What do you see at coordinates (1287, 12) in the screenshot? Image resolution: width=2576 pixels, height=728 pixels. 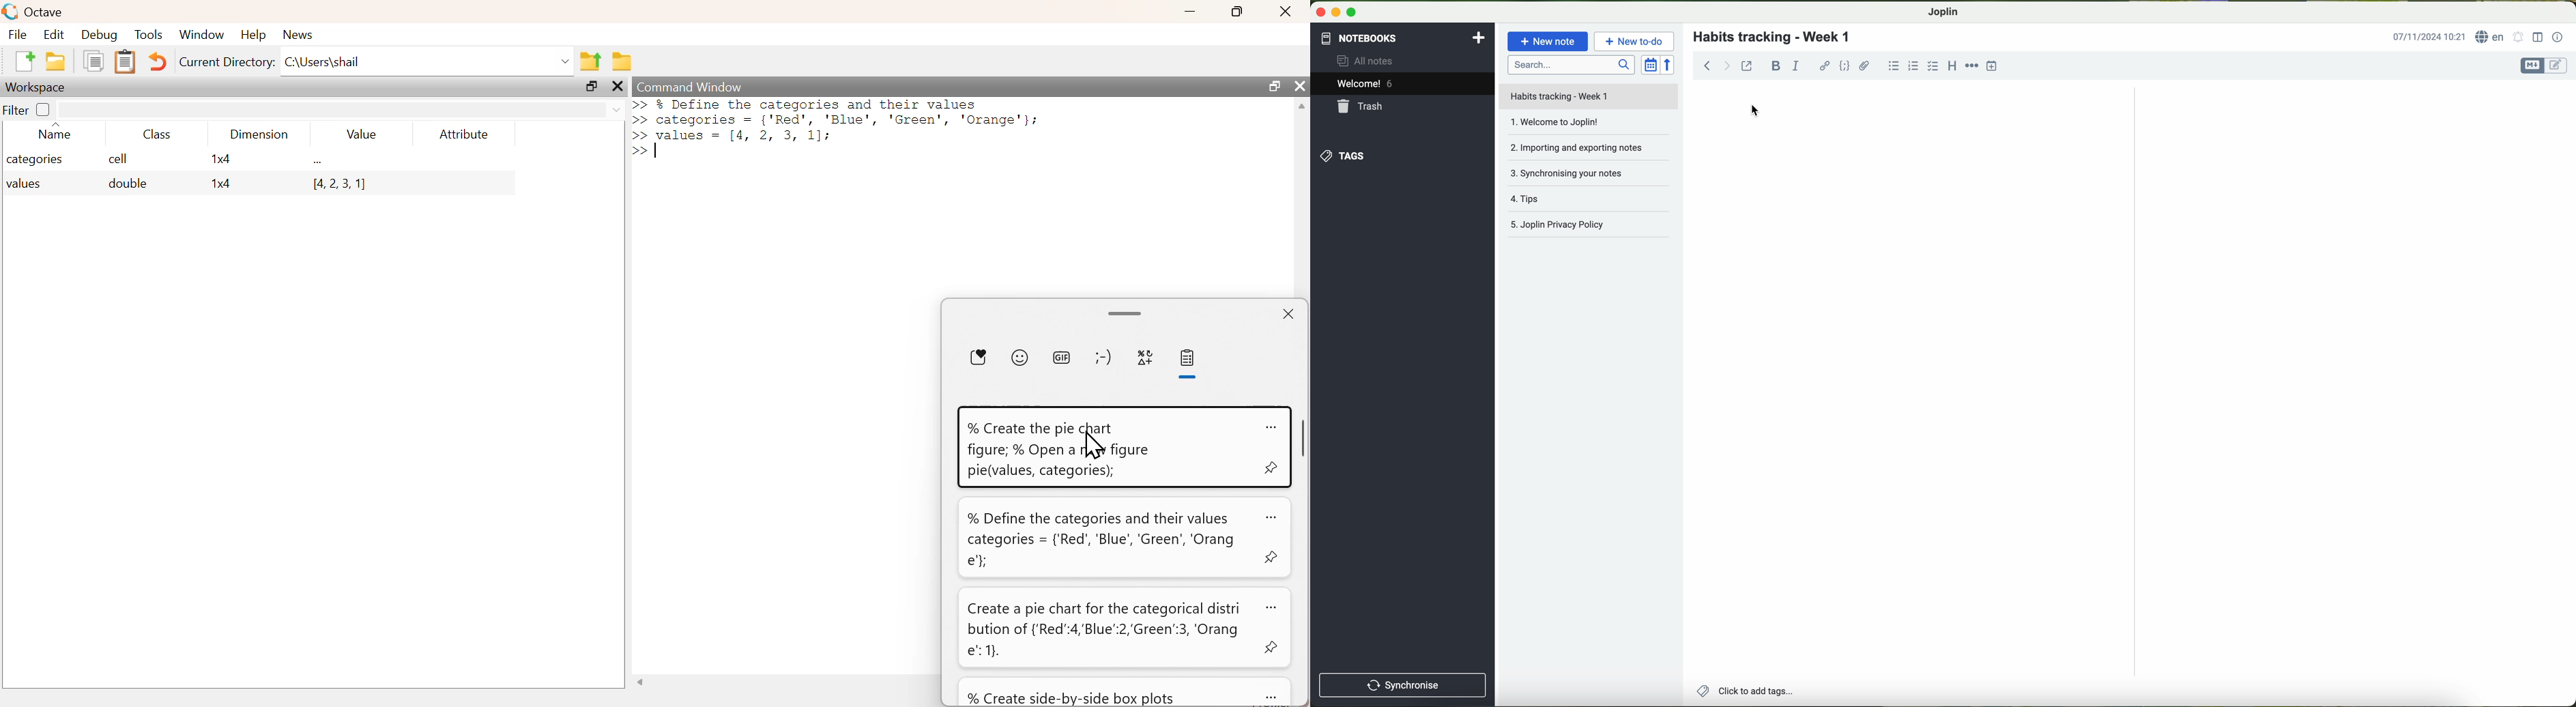 I see `close` at bounding box center [1287, 12].